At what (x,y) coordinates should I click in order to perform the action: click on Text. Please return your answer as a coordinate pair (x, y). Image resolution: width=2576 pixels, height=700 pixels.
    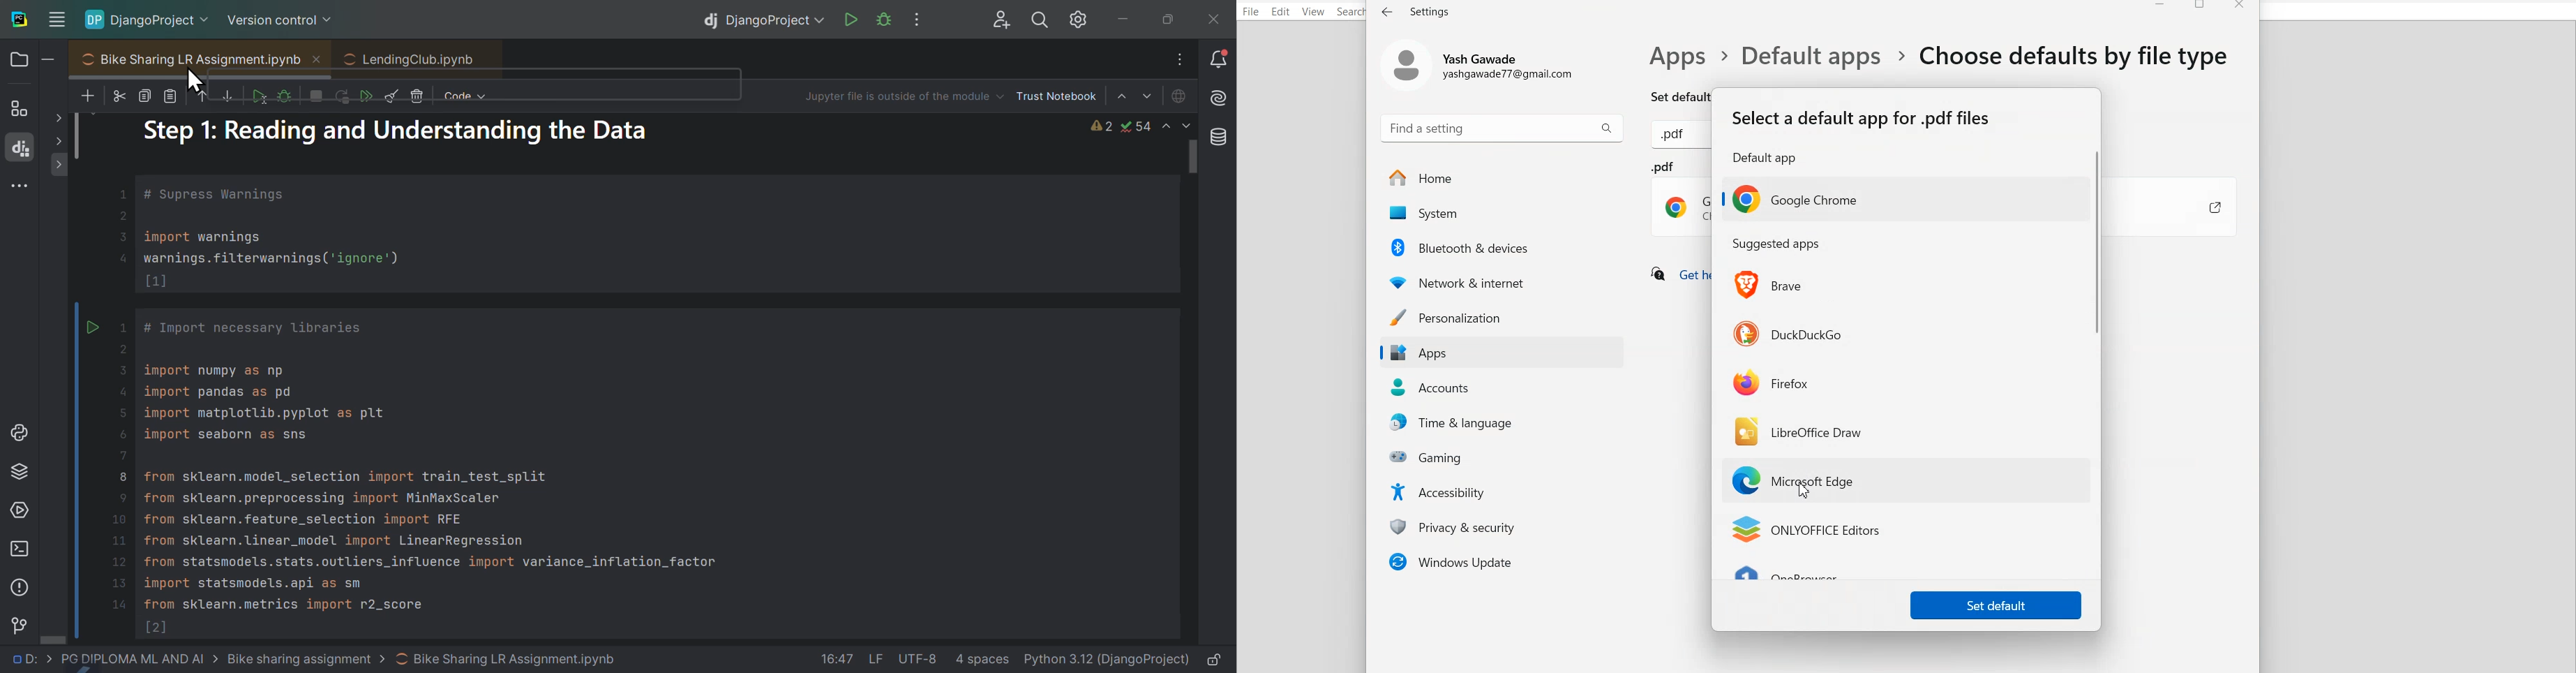
    Looking at the image, I should click on (1862, 136).